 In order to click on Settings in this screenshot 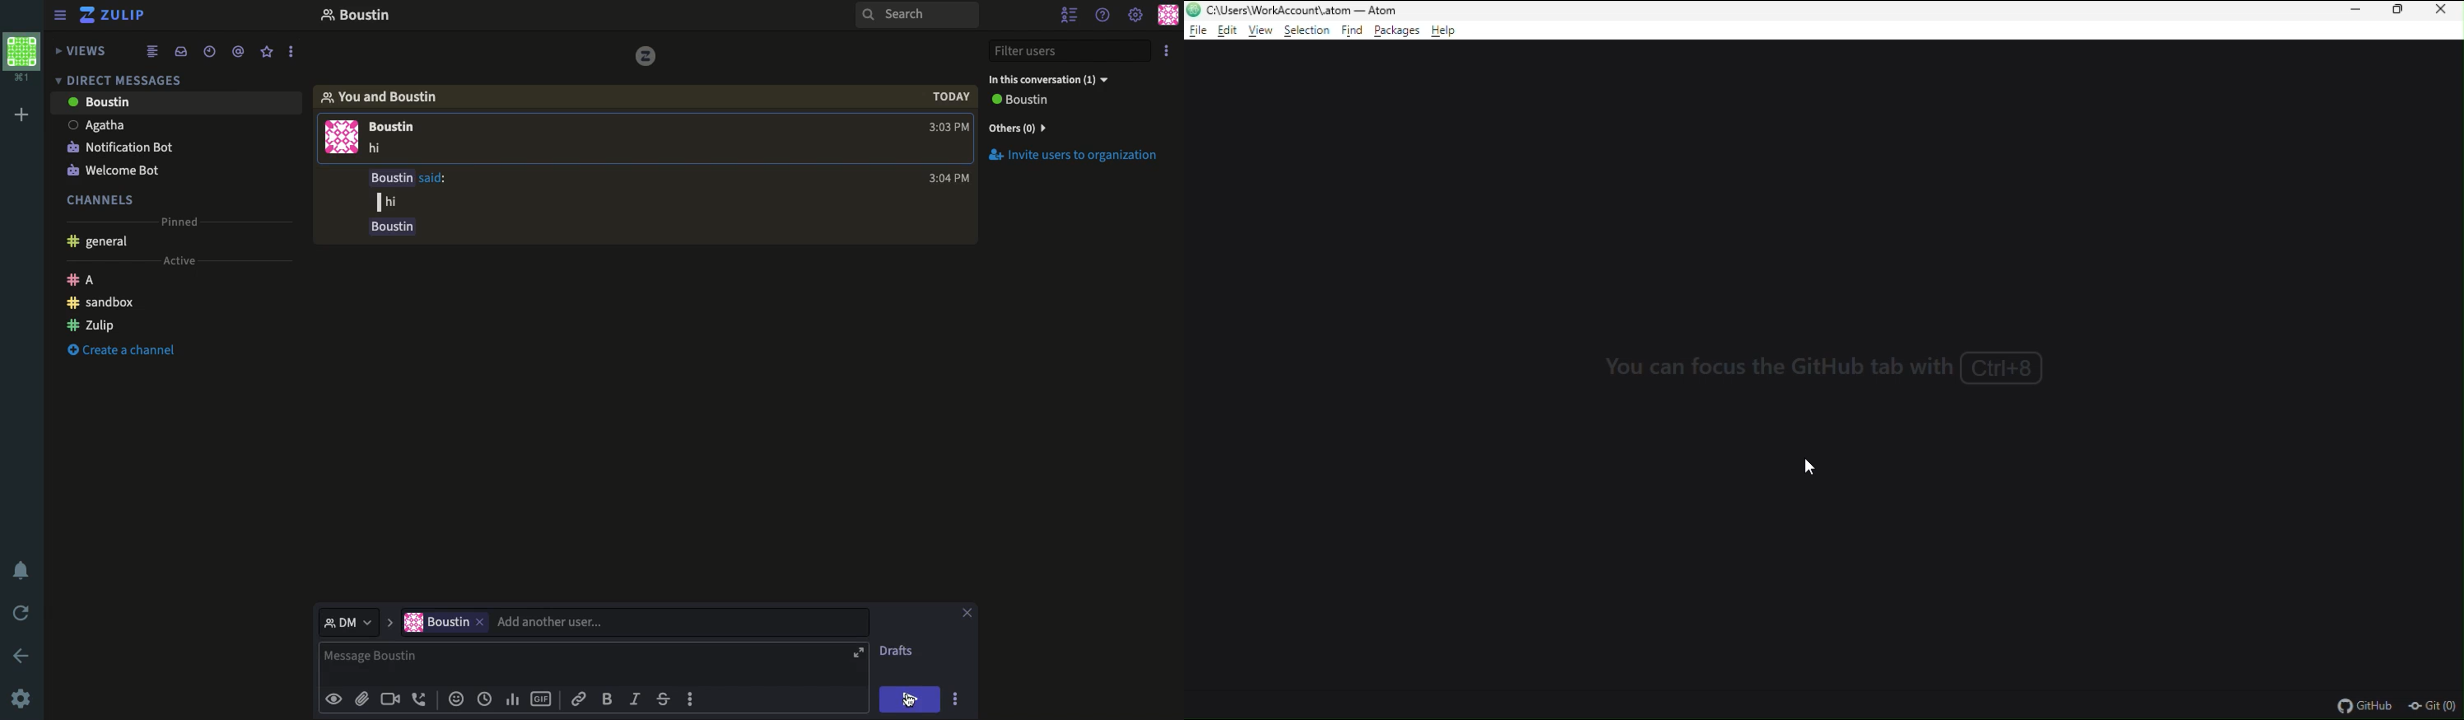, I will do `click(1135, 15)`.